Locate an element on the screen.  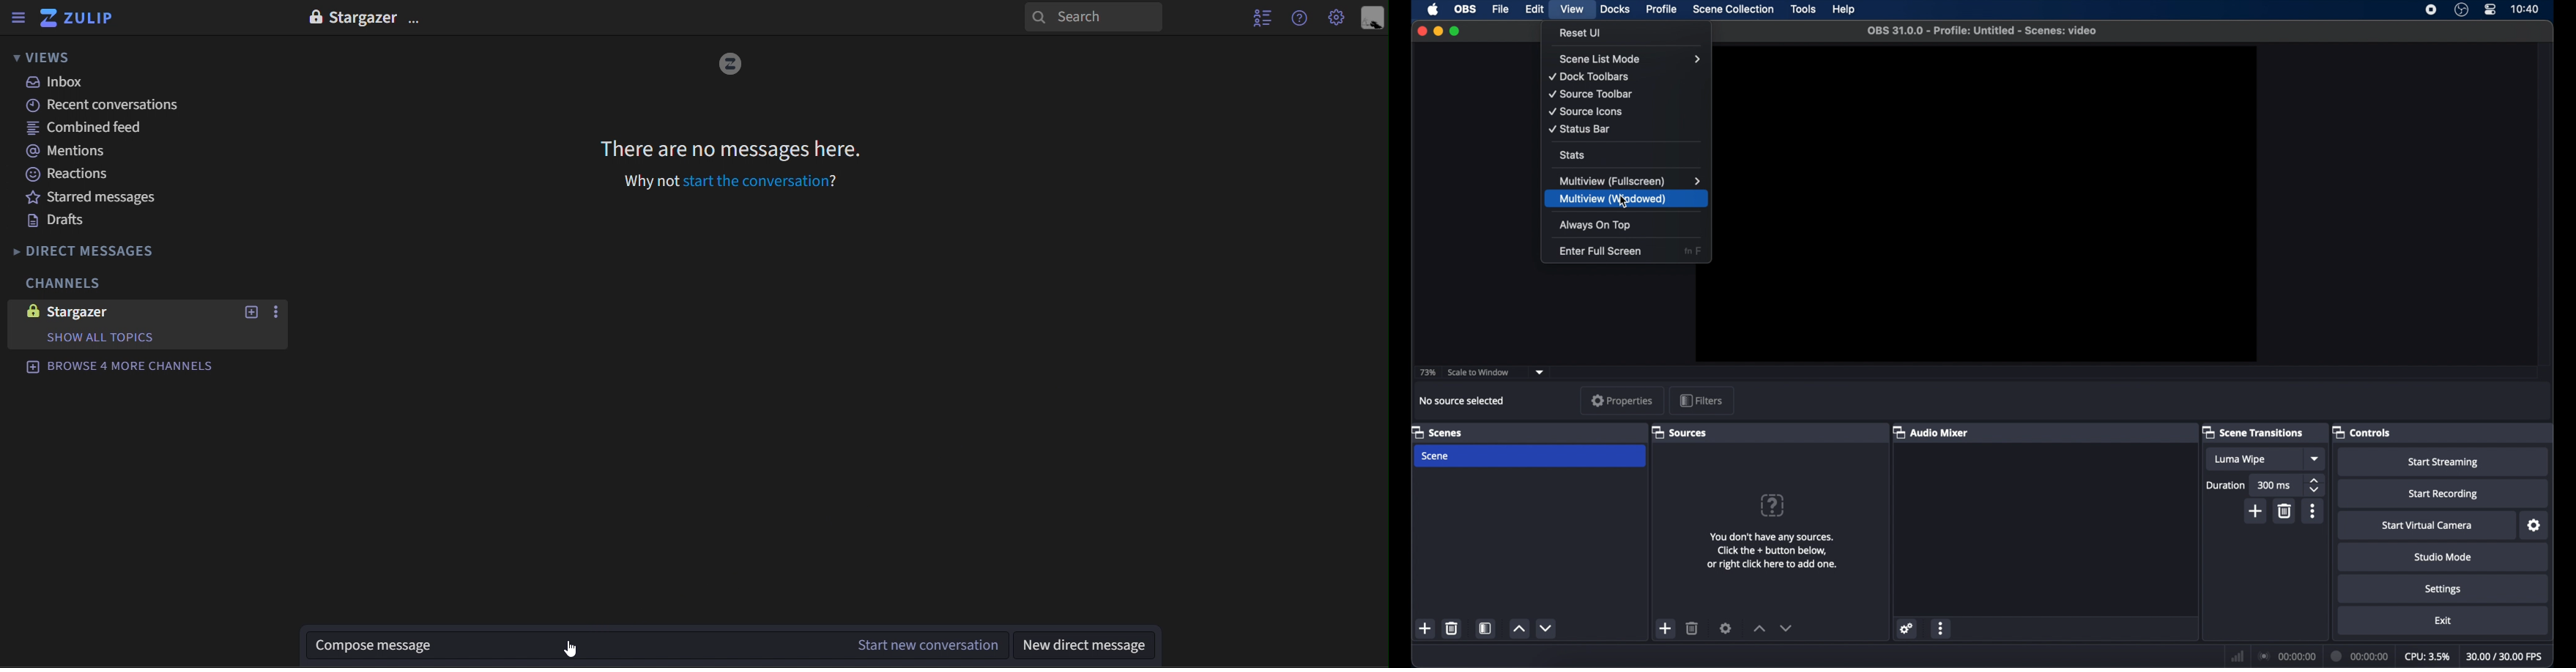
recent conversations is located at coordinates (121, 105).